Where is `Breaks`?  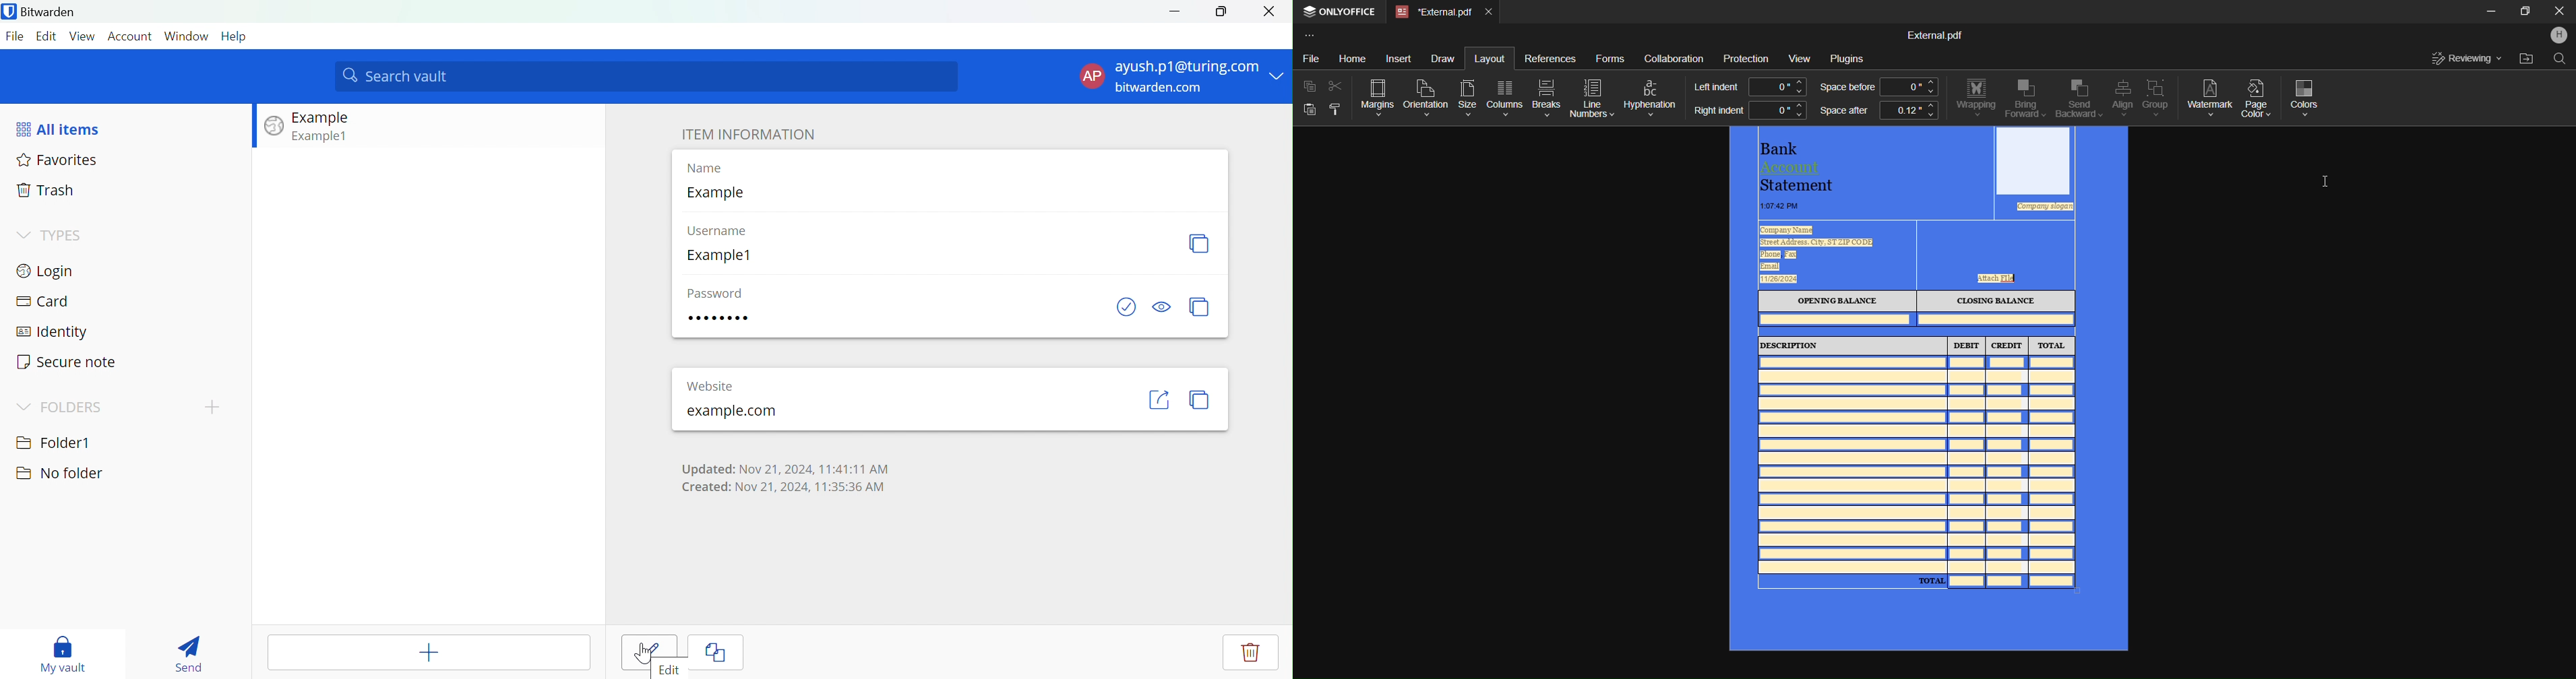
Breaks is located at coordinates (1547, 98).